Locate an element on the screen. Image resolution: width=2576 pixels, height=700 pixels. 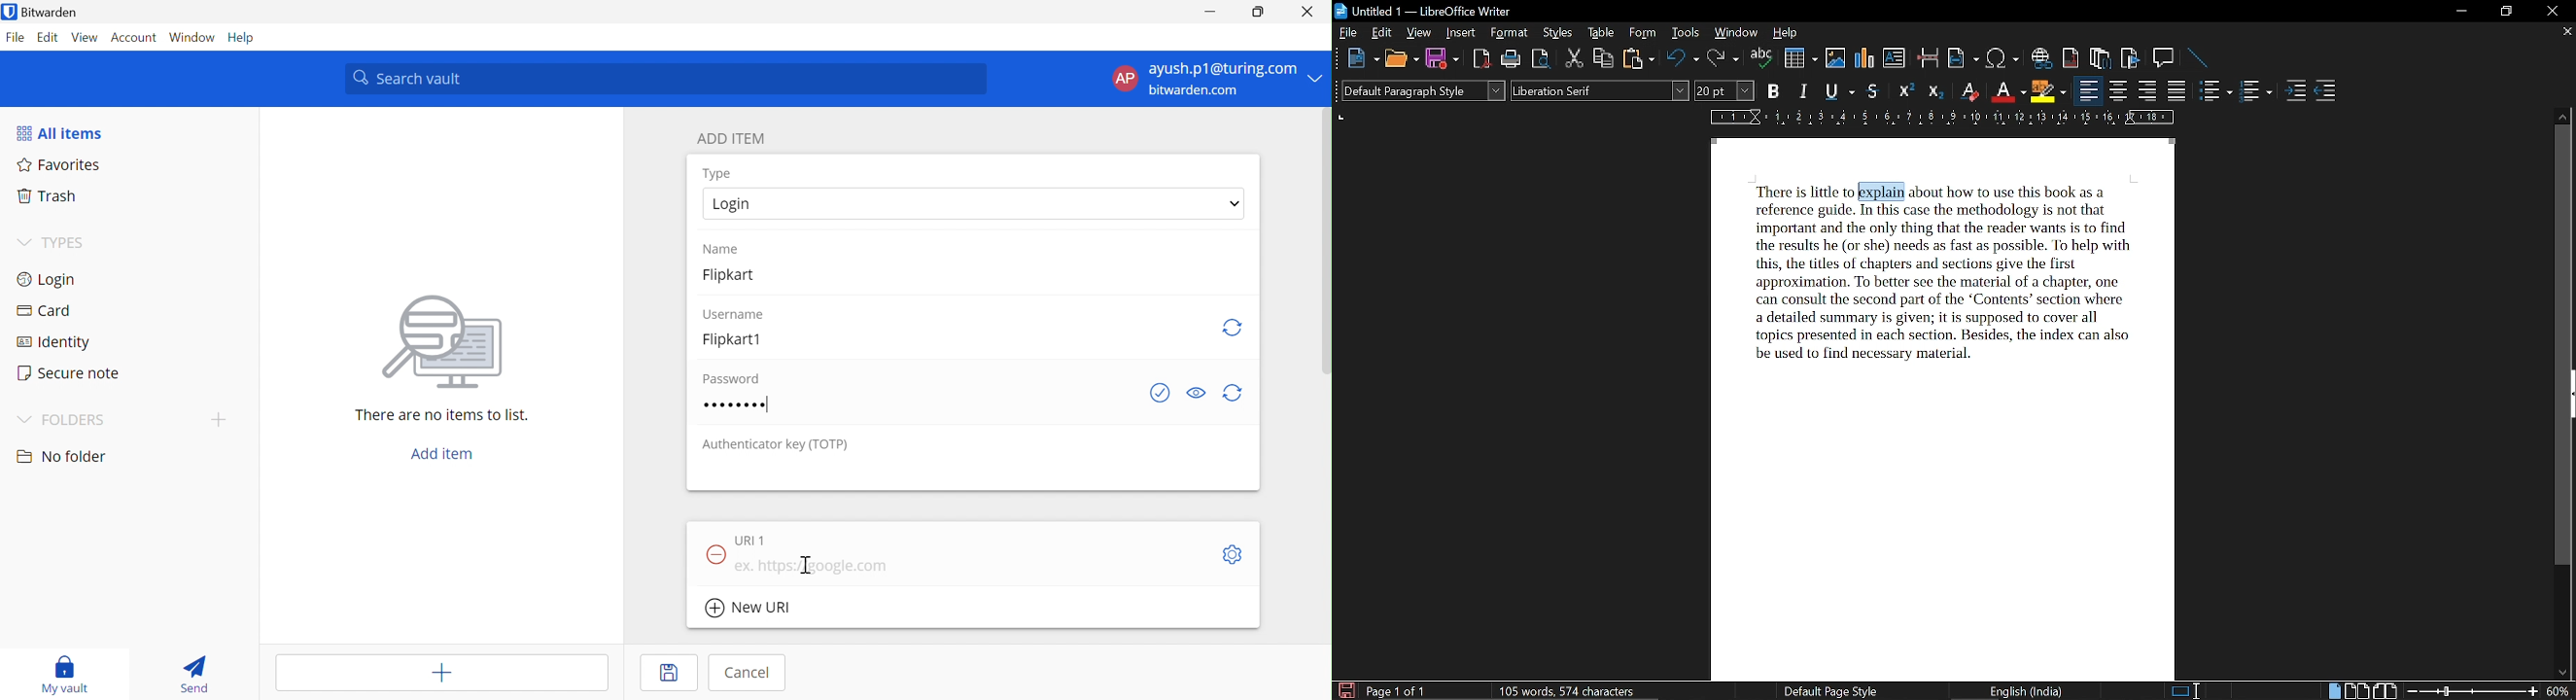
ADD ITEM is located at coordinates (733, 140).